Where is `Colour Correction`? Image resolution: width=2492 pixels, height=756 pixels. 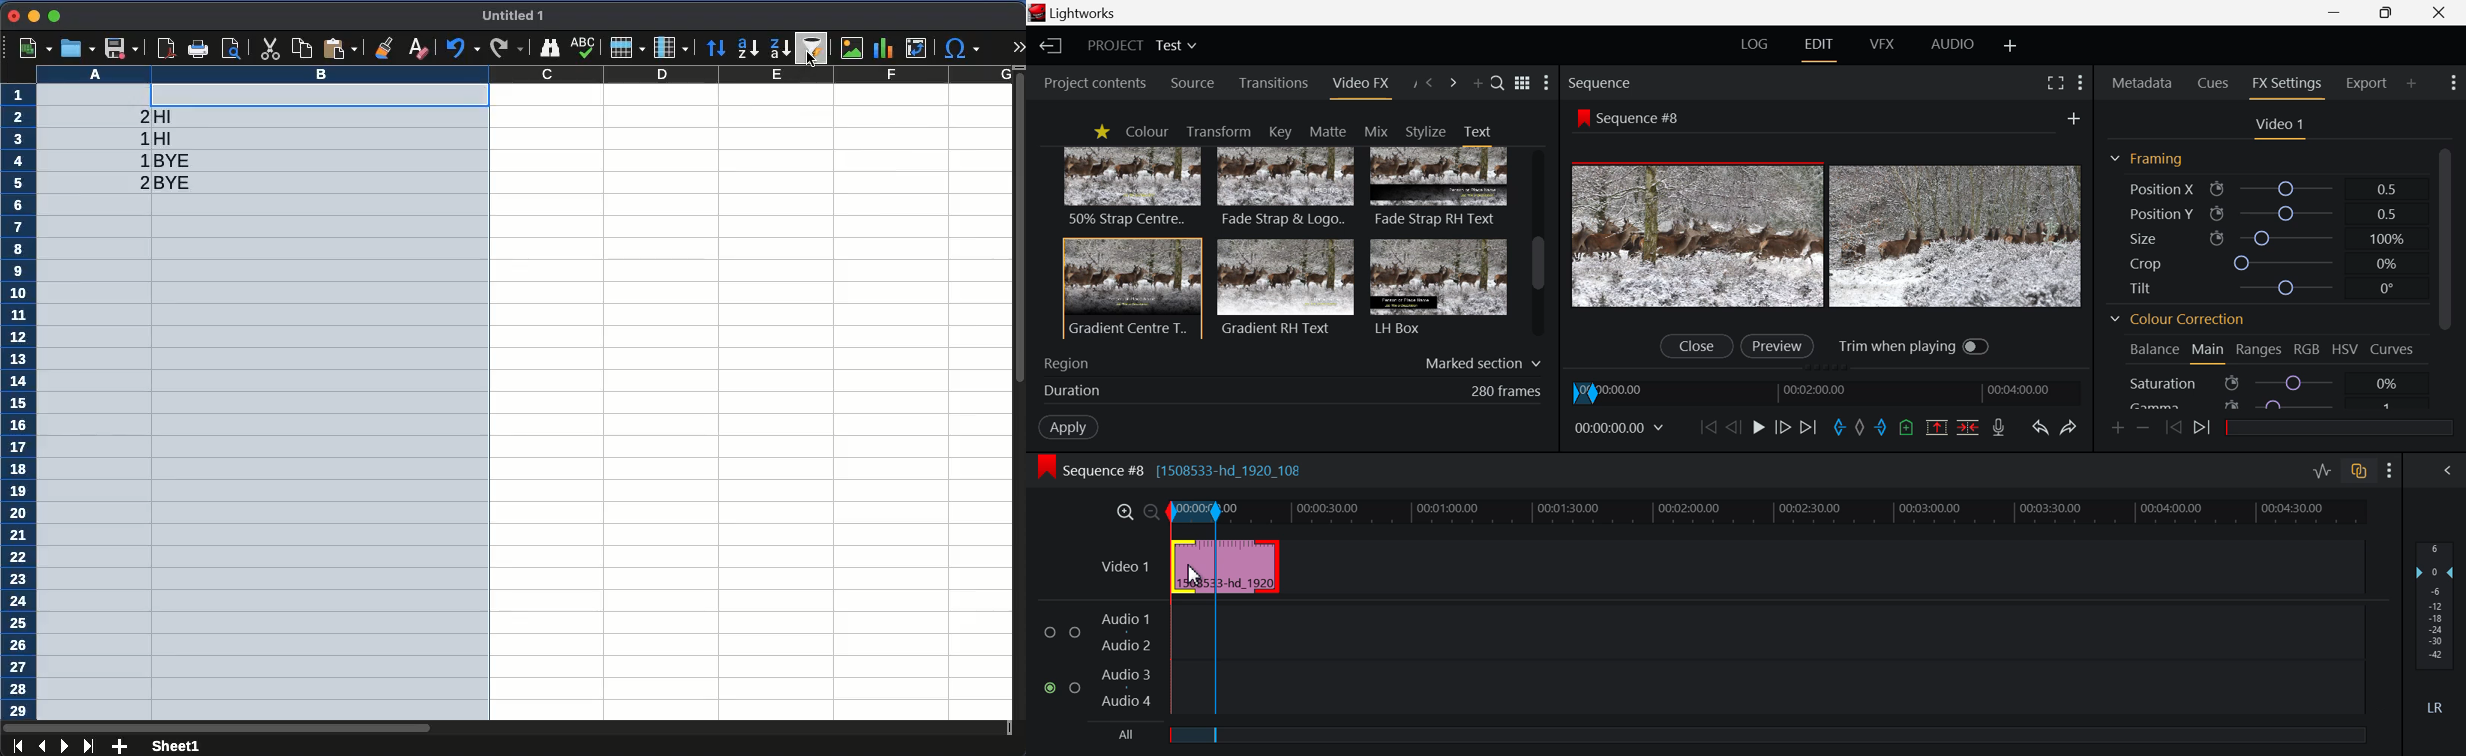 Colour Correction is located at coordinates (2182, 322).